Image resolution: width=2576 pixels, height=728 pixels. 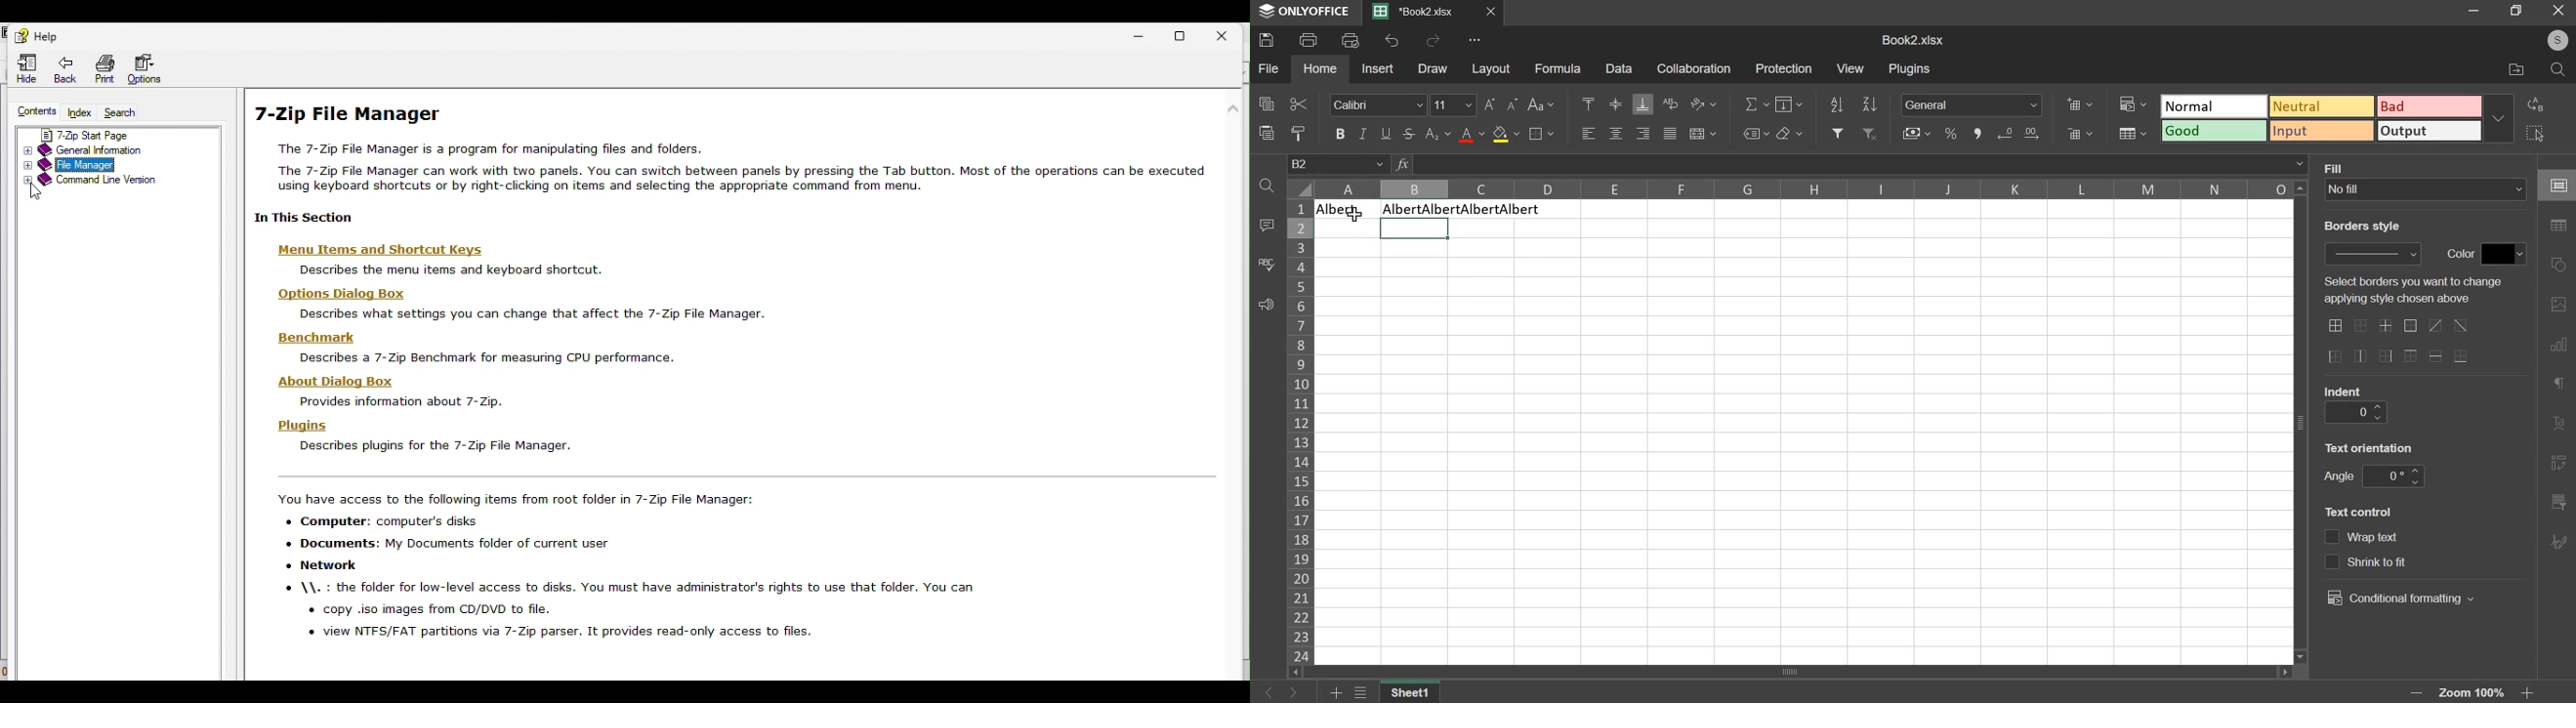 I want to click on cell name, so click(x=1338, y=164).